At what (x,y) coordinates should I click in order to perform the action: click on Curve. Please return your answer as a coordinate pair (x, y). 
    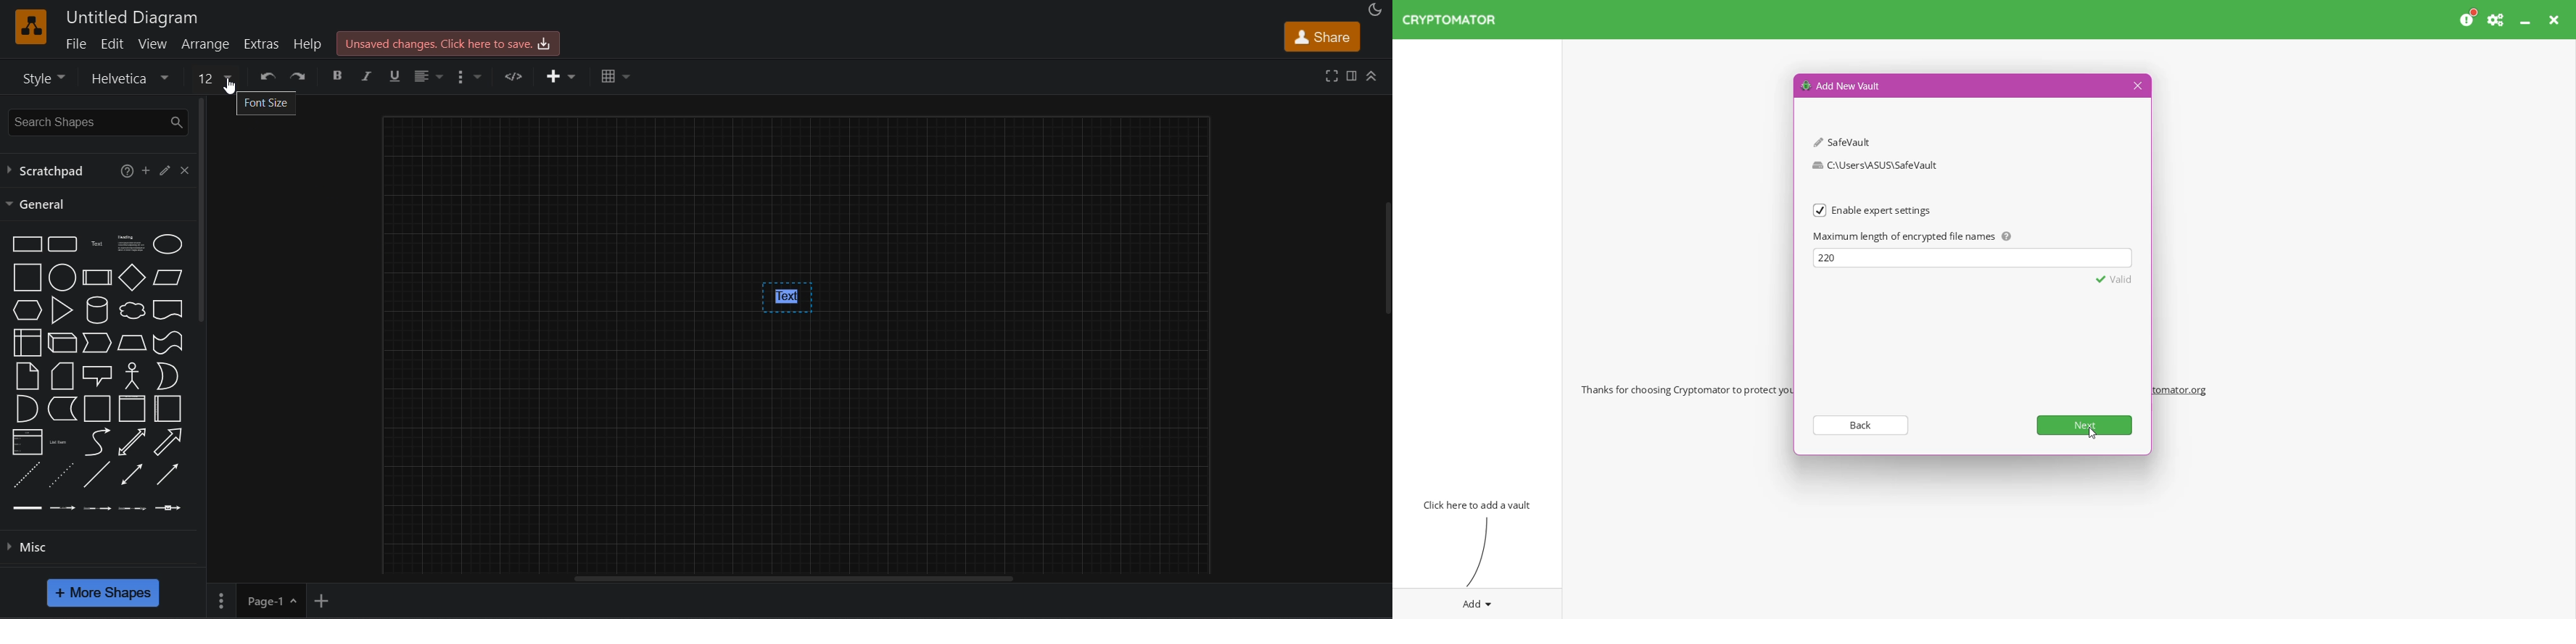
    Looking at the image, I should click on (98, 442).